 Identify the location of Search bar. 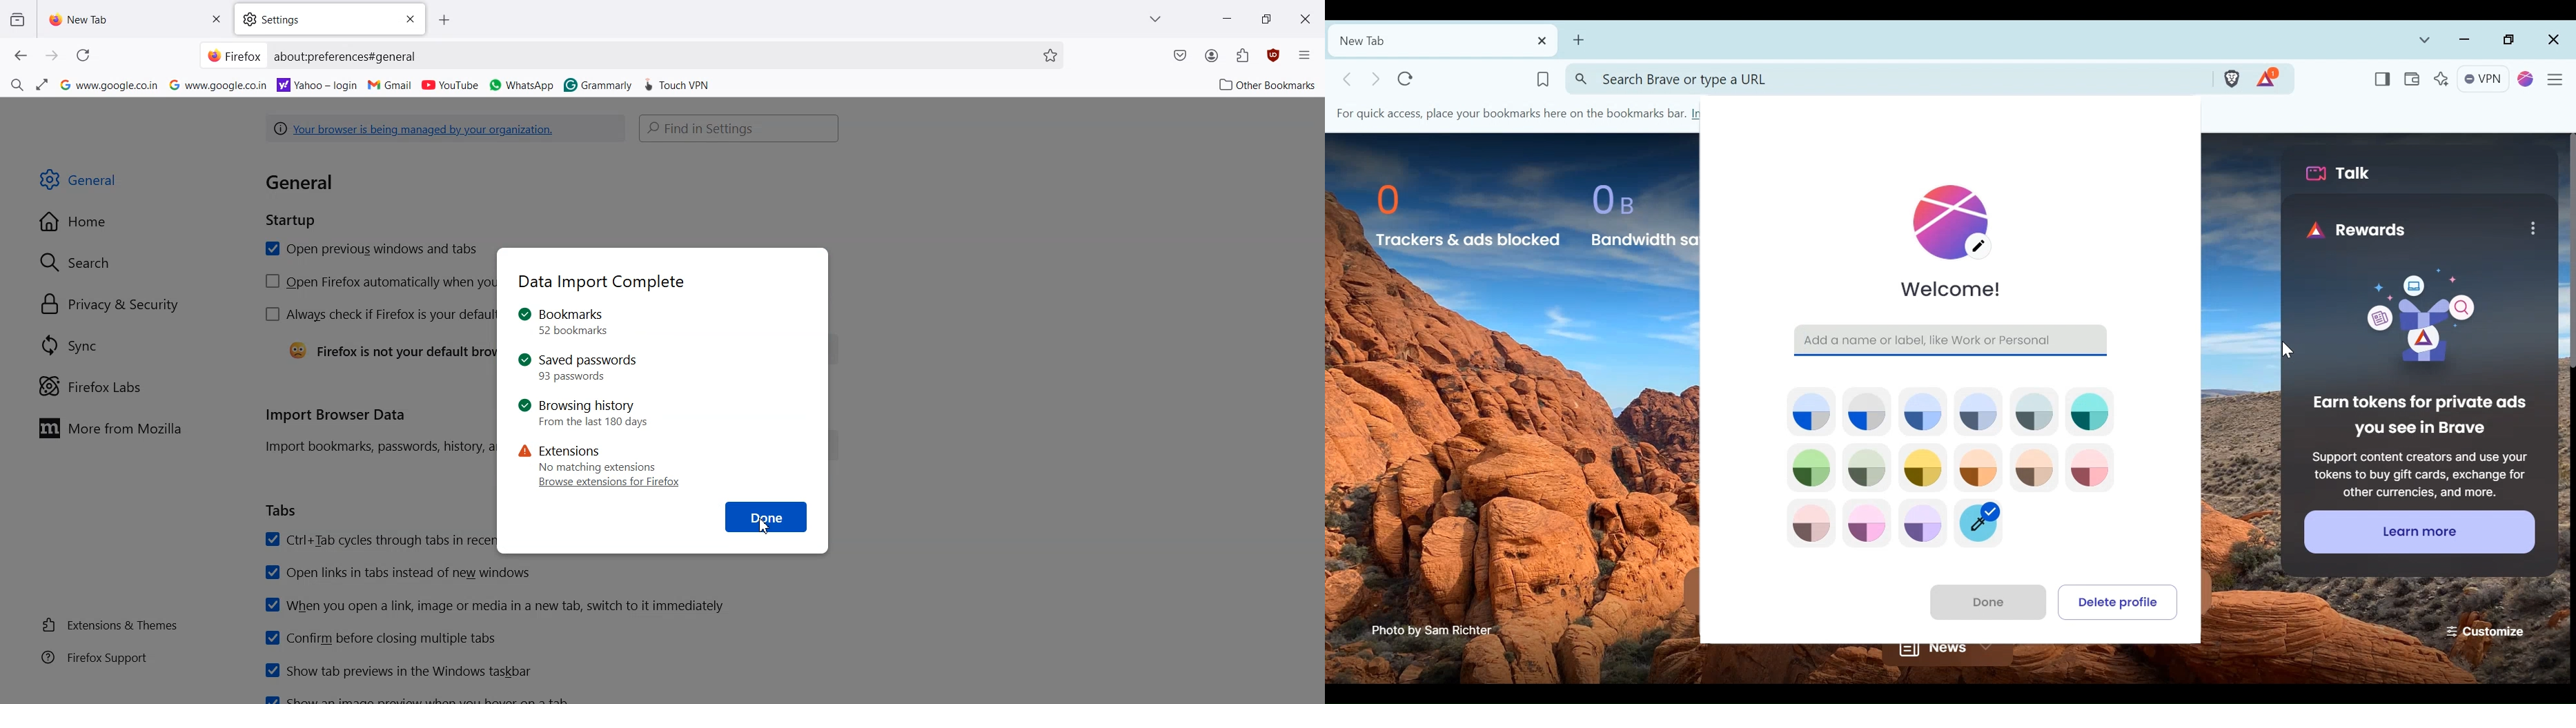
(740, 129).